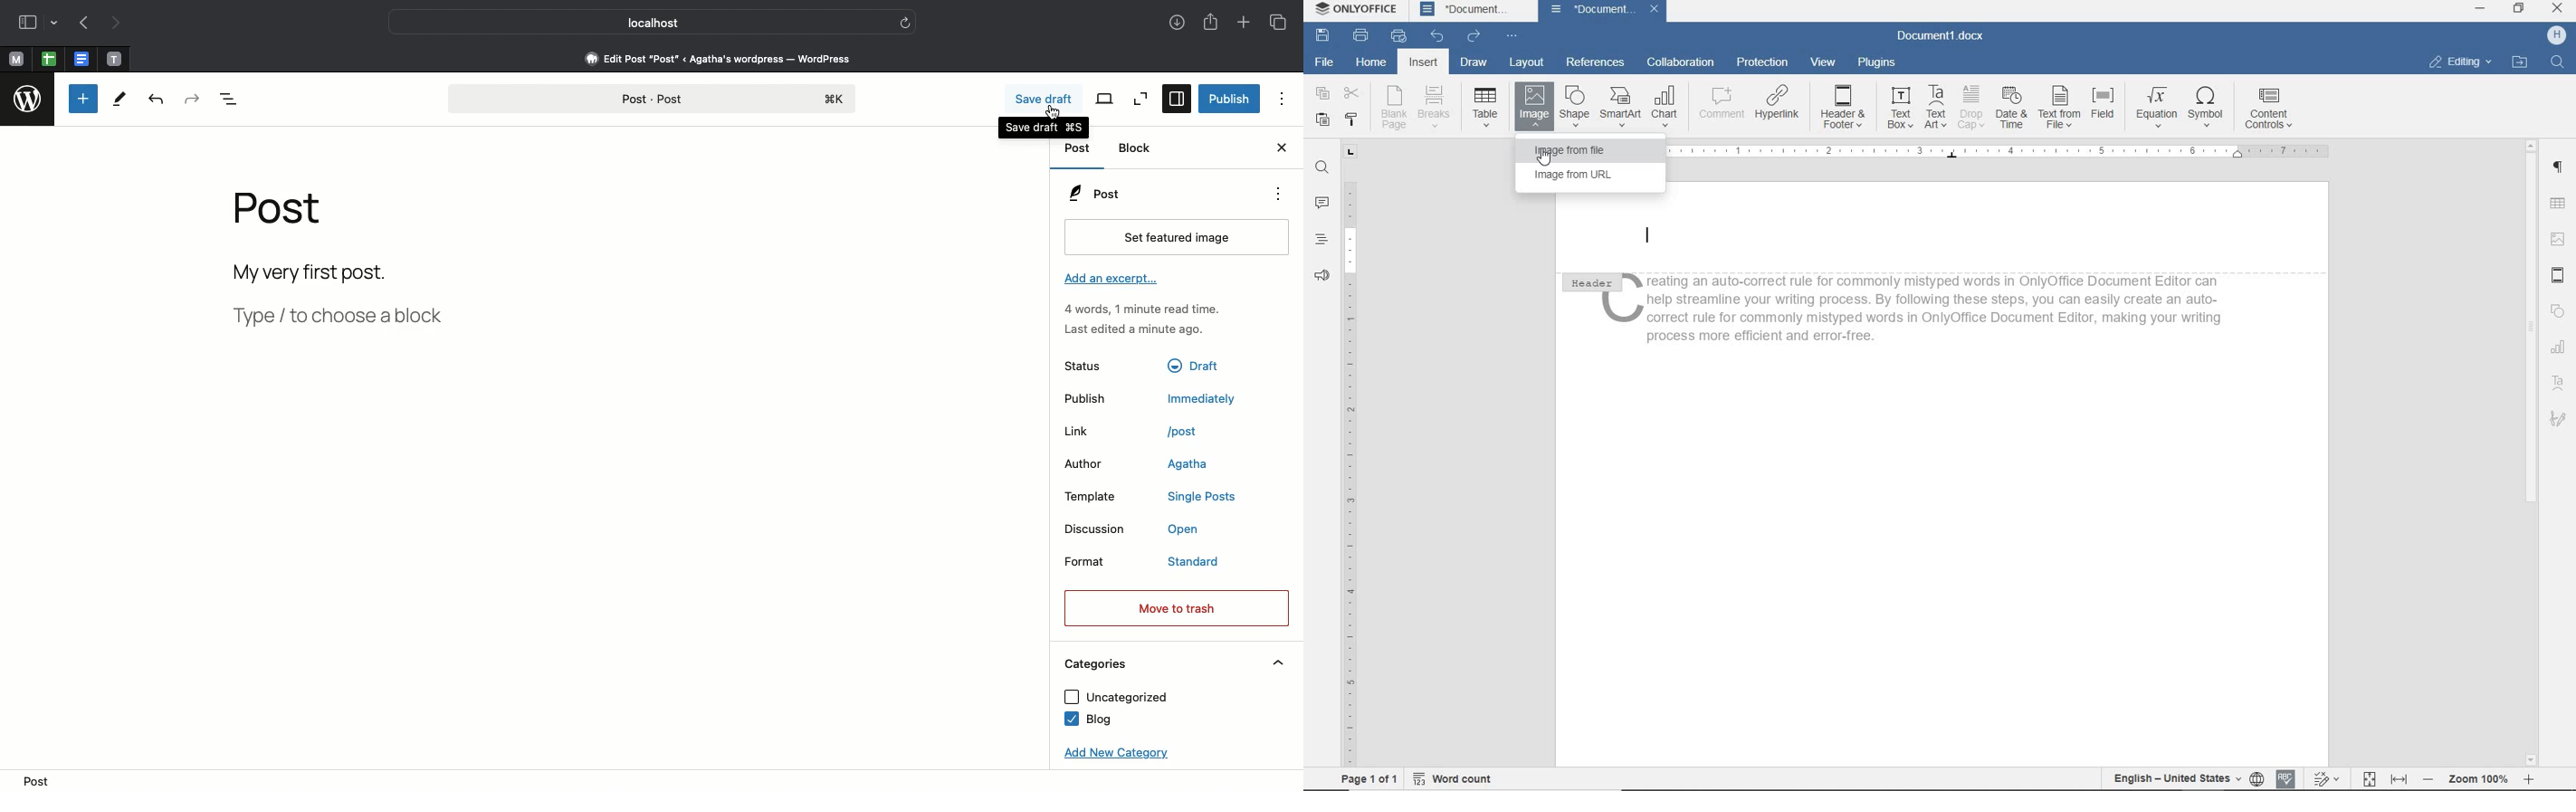 This screenshot has height=812, width=2576. Describe the element at coordinates (1322, 274) in the screenshot. I see `FEEDBACK & SUPPORT` at that location.